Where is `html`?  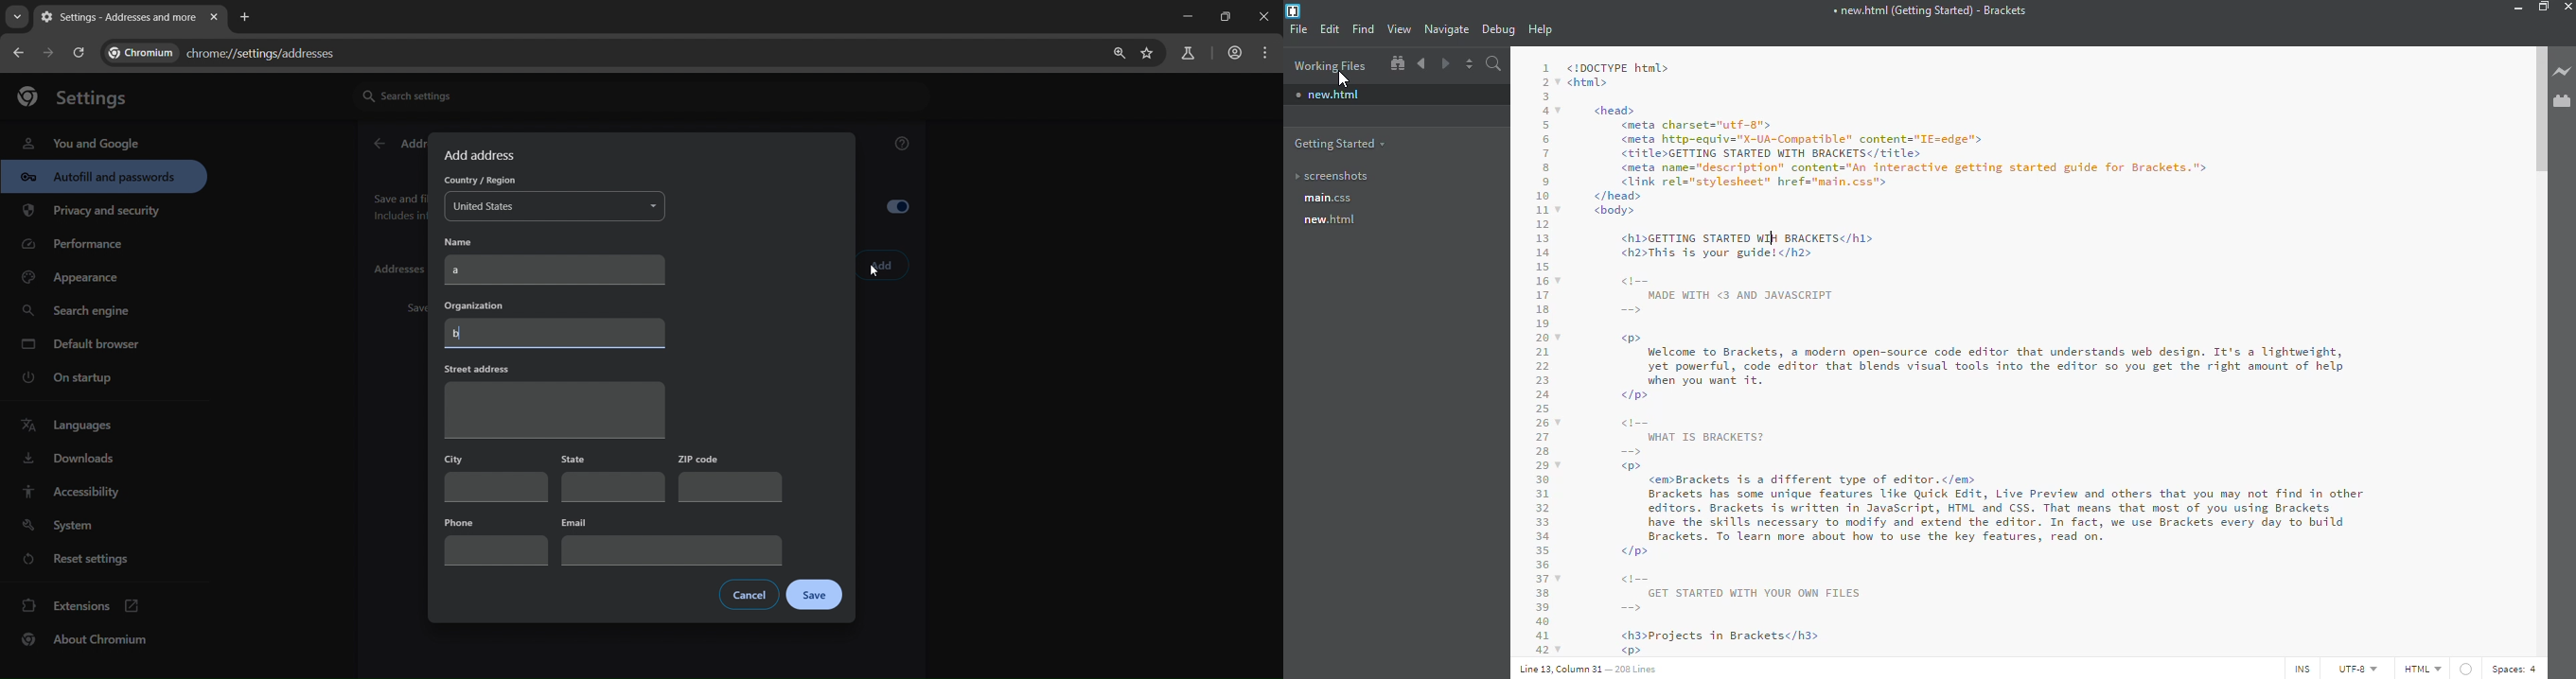
html is located at coordinates (2420, 668).